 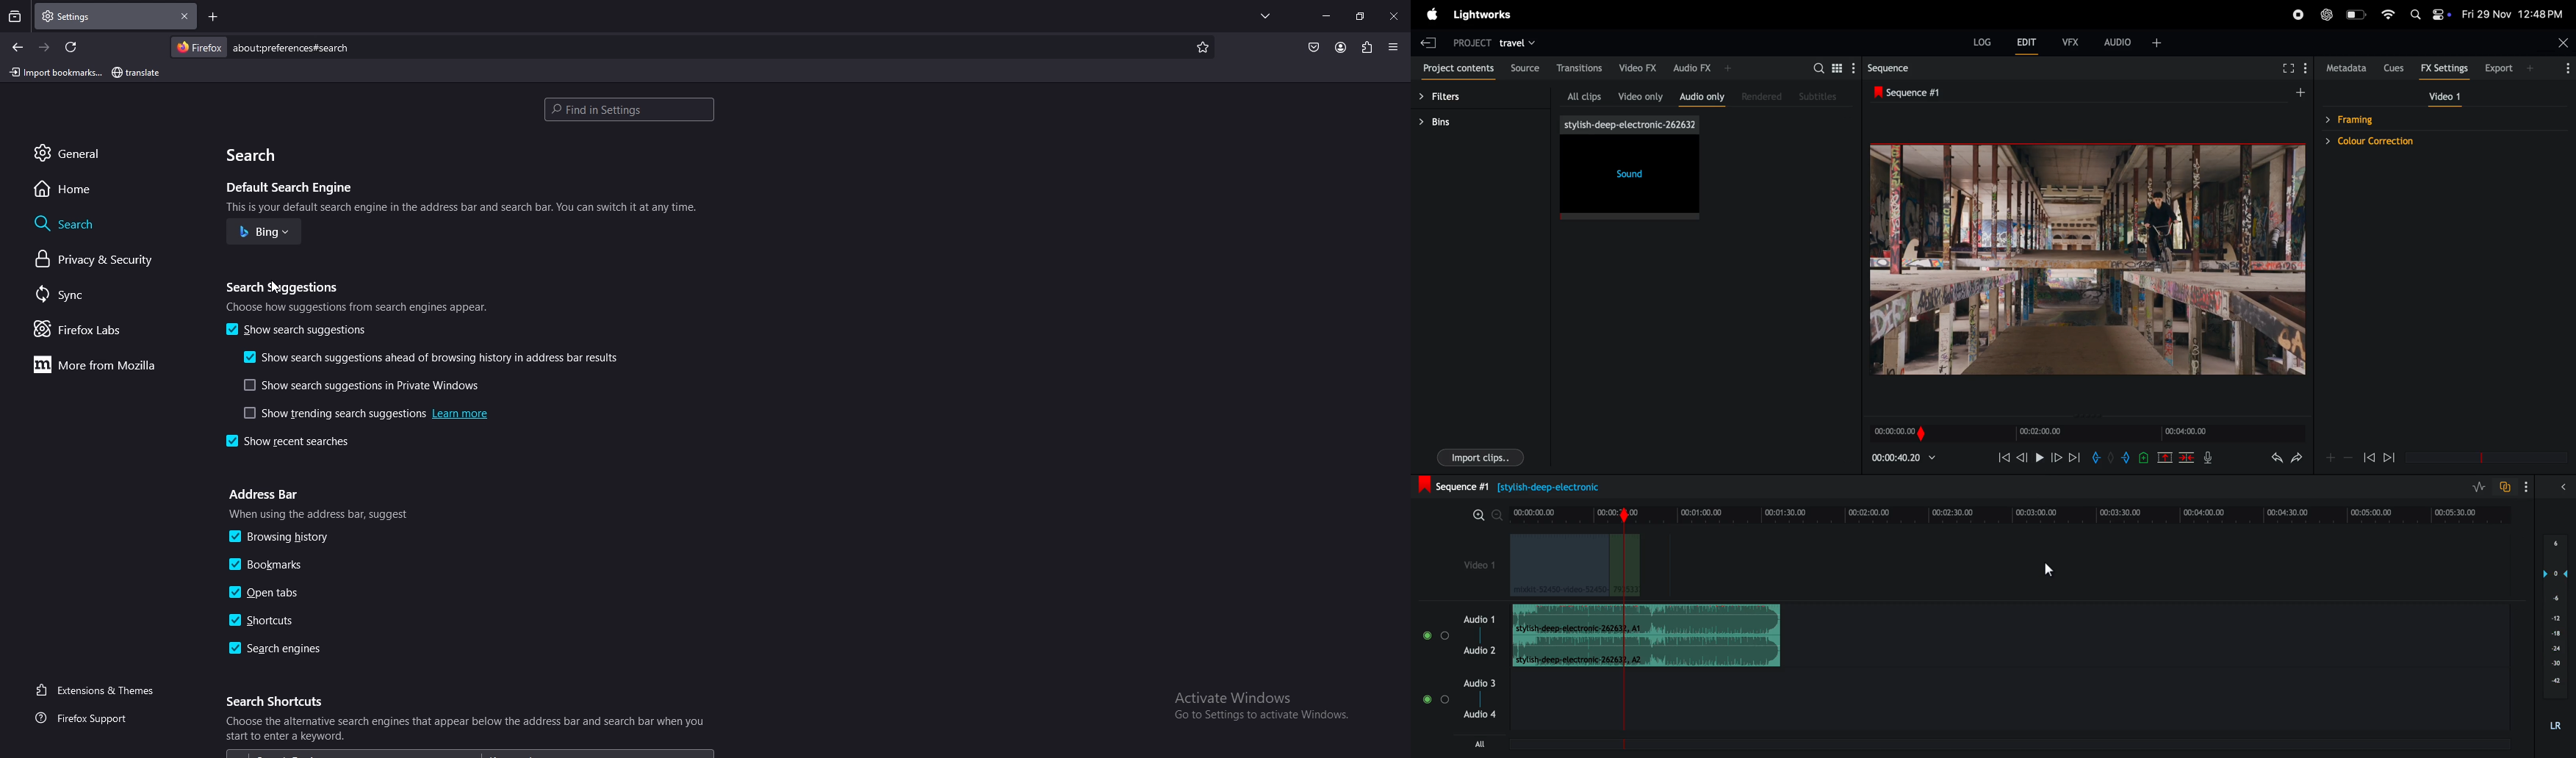 I want to click on cues, so click(x=2397, y=68).